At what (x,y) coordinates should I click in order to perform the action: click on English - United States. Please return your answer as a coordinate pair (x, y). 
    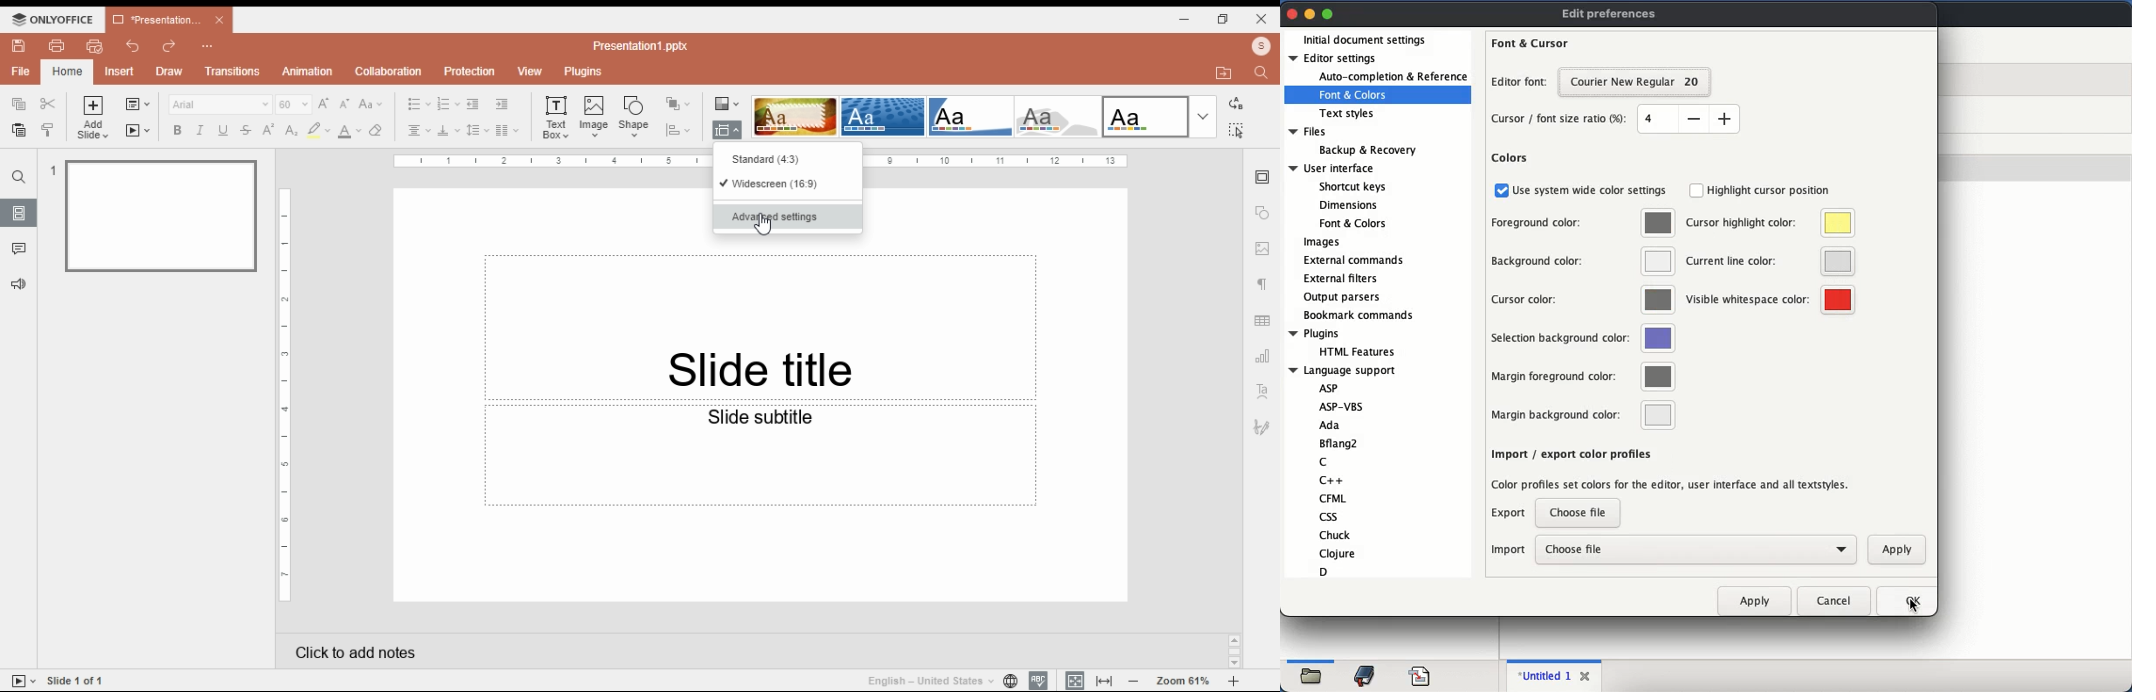
    Looking at the image, I should click on (923, 680).